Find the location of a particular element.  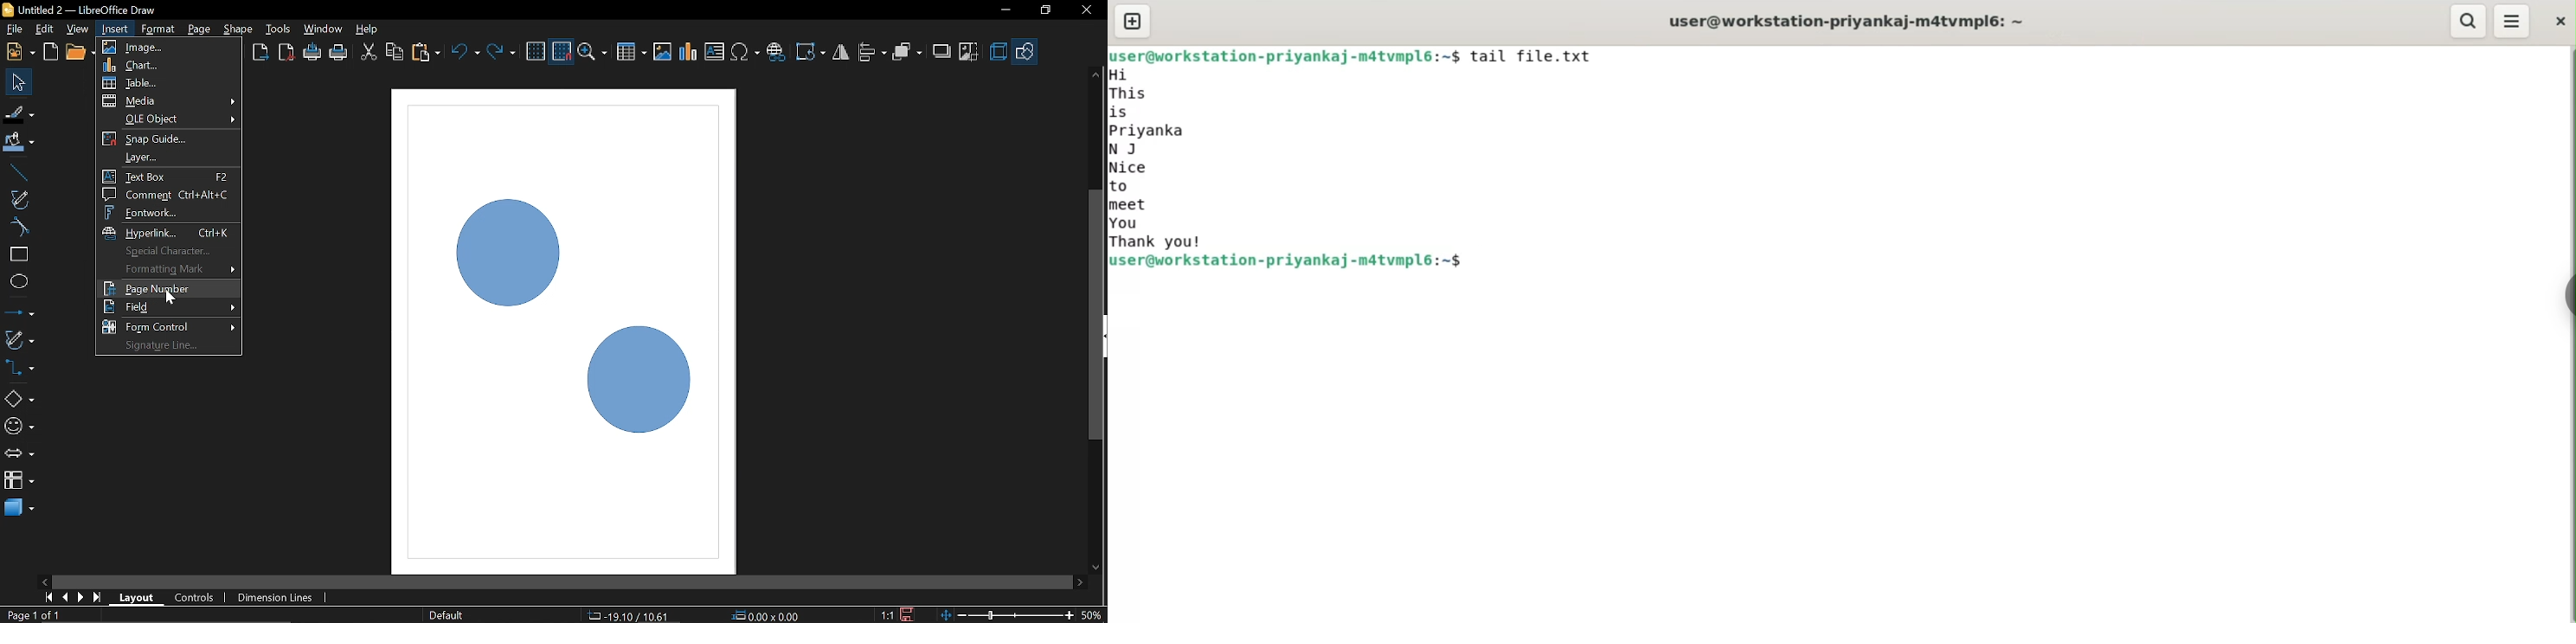

crop image is located at coordinates (969, 53).